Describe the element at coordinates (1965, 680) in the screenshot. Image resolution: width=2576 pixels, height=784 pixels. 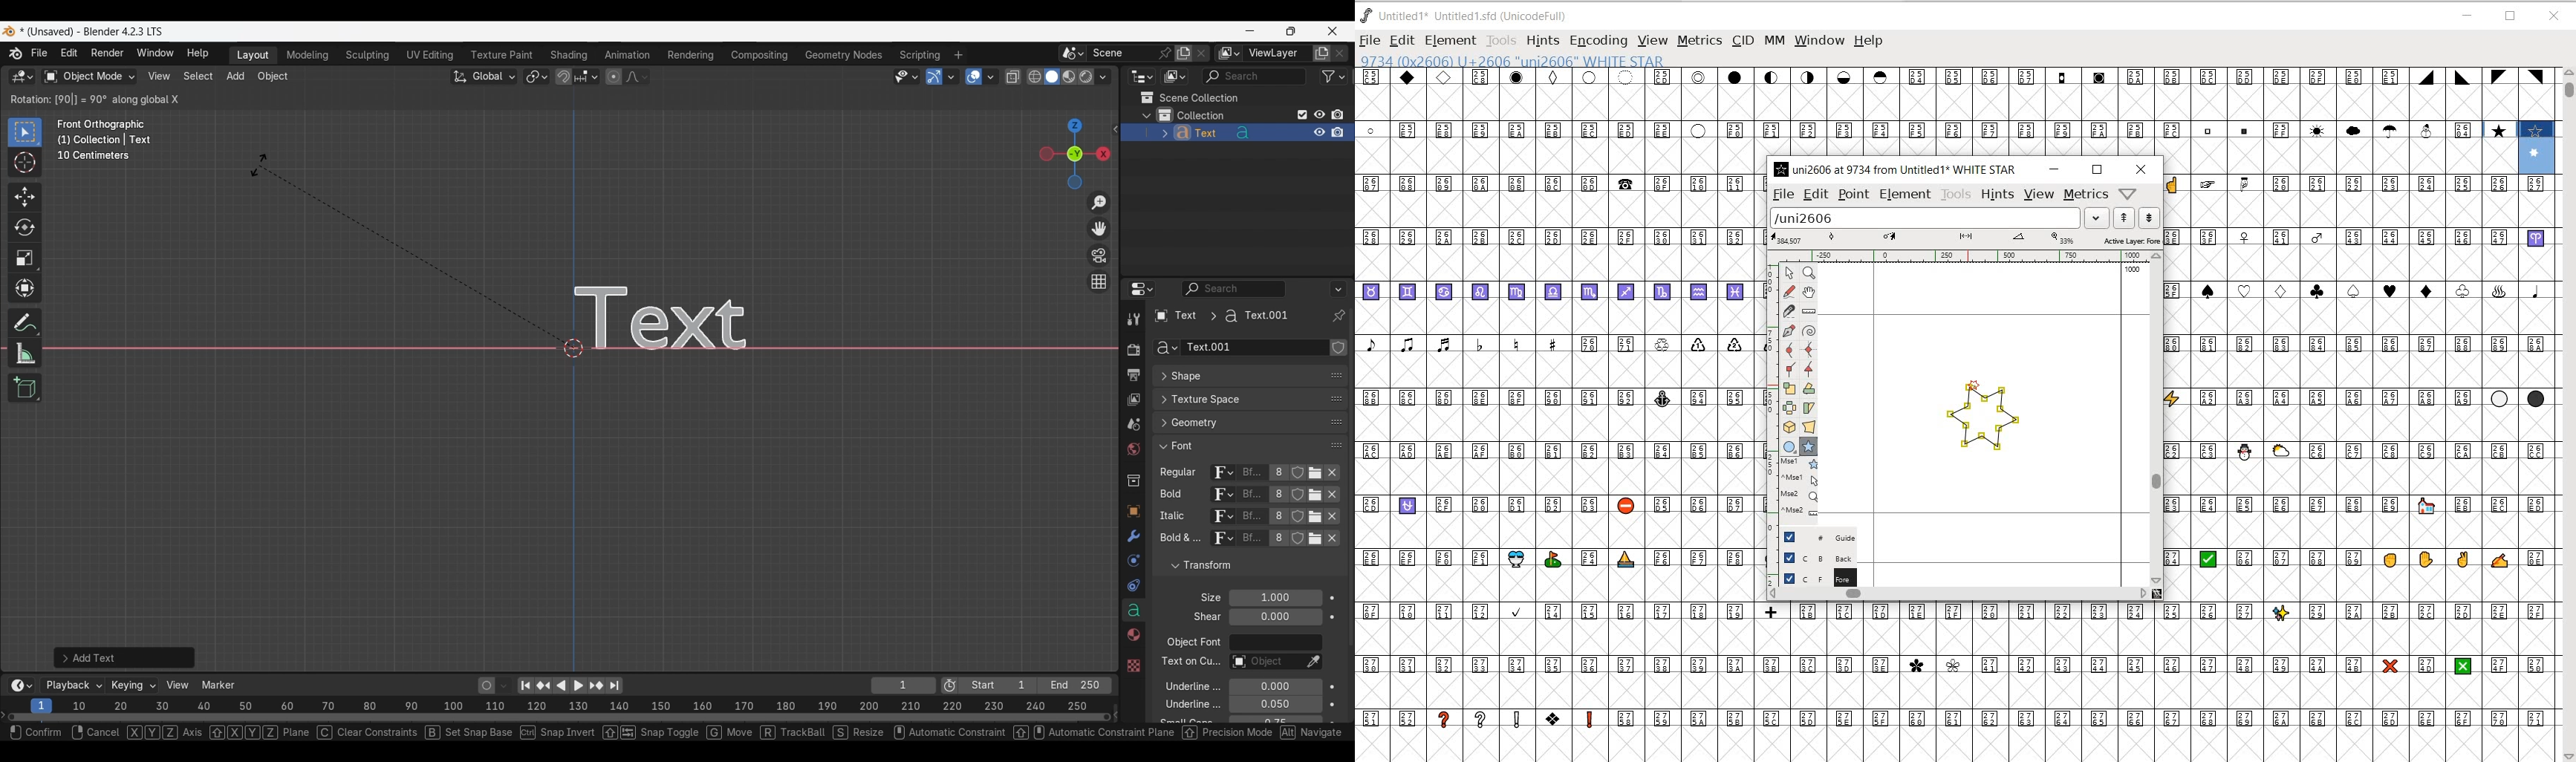
I see `GLYPHY CHARACTERS & NUMBERS` at that location.